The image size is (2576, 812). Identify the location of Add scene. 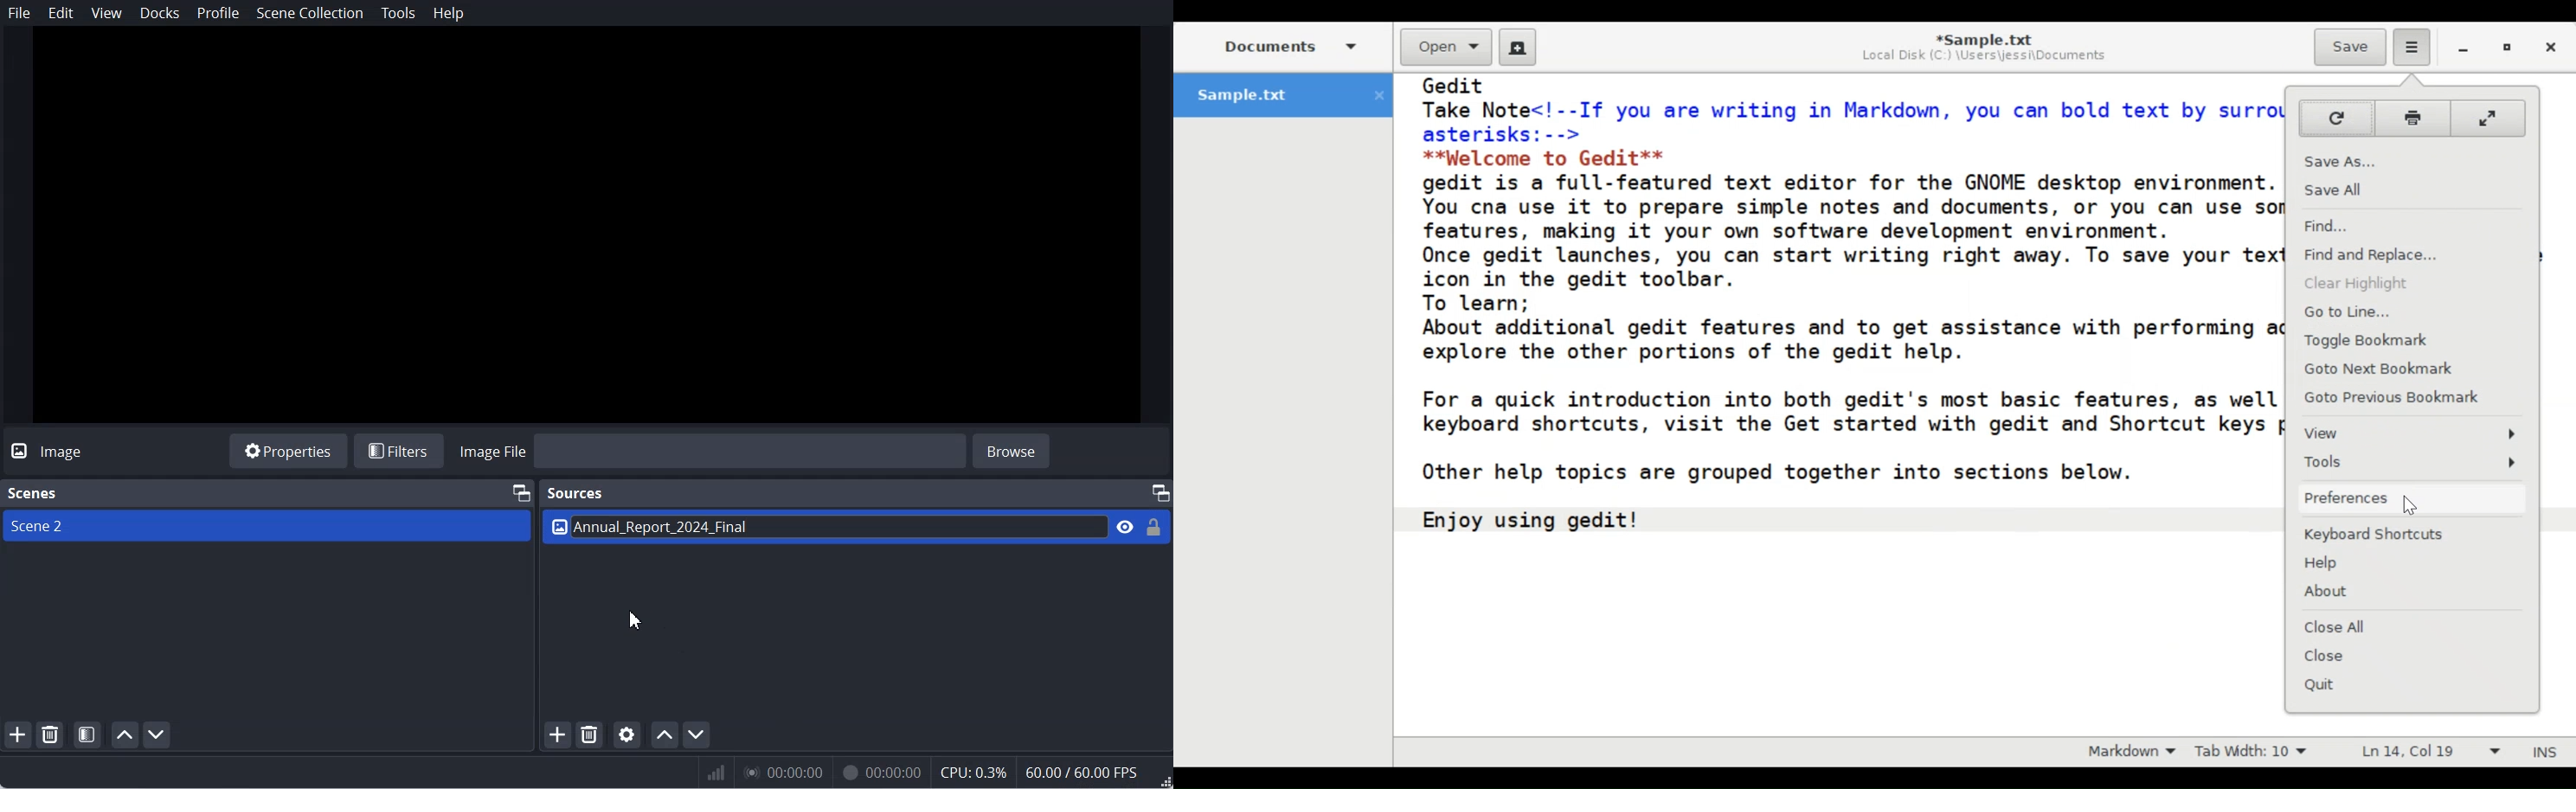
(16, 734).